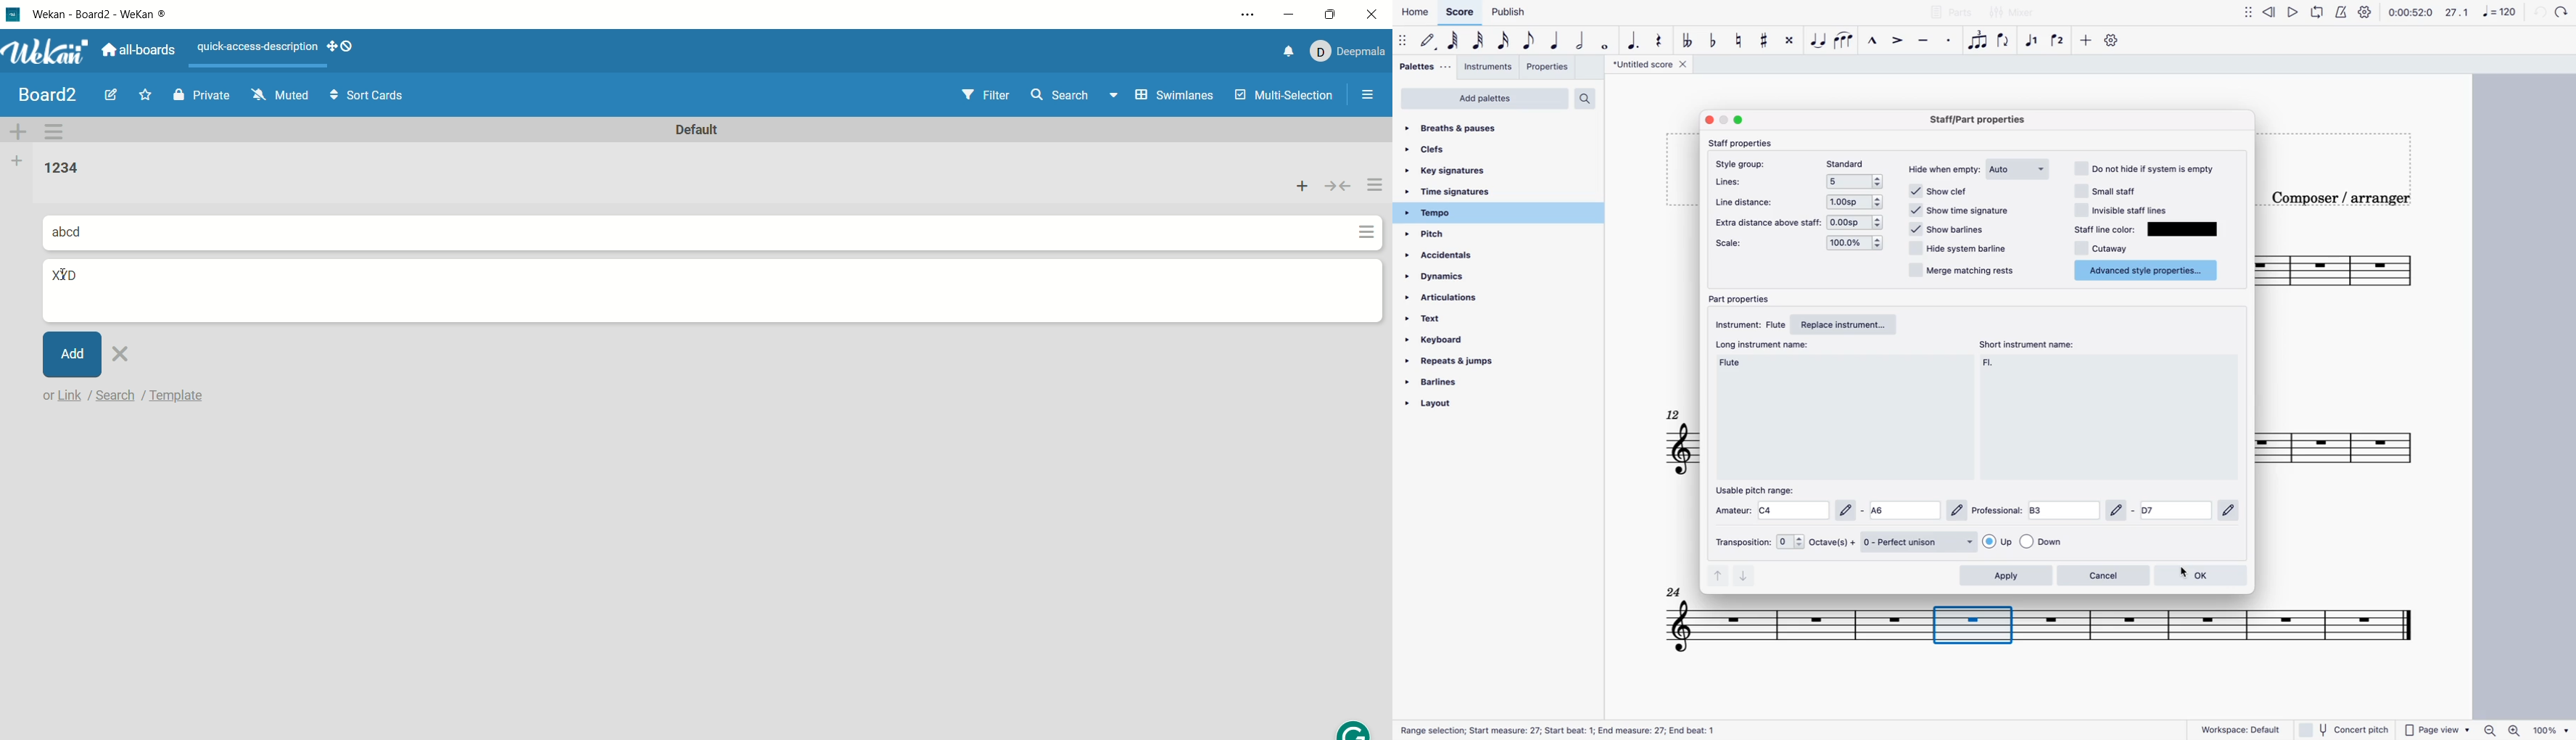 This screenshot has height=756, width=2576. What do you see at coordinates (1662, 41) in the screenshot?
I see `rest` at bounding box center [1662, 41].